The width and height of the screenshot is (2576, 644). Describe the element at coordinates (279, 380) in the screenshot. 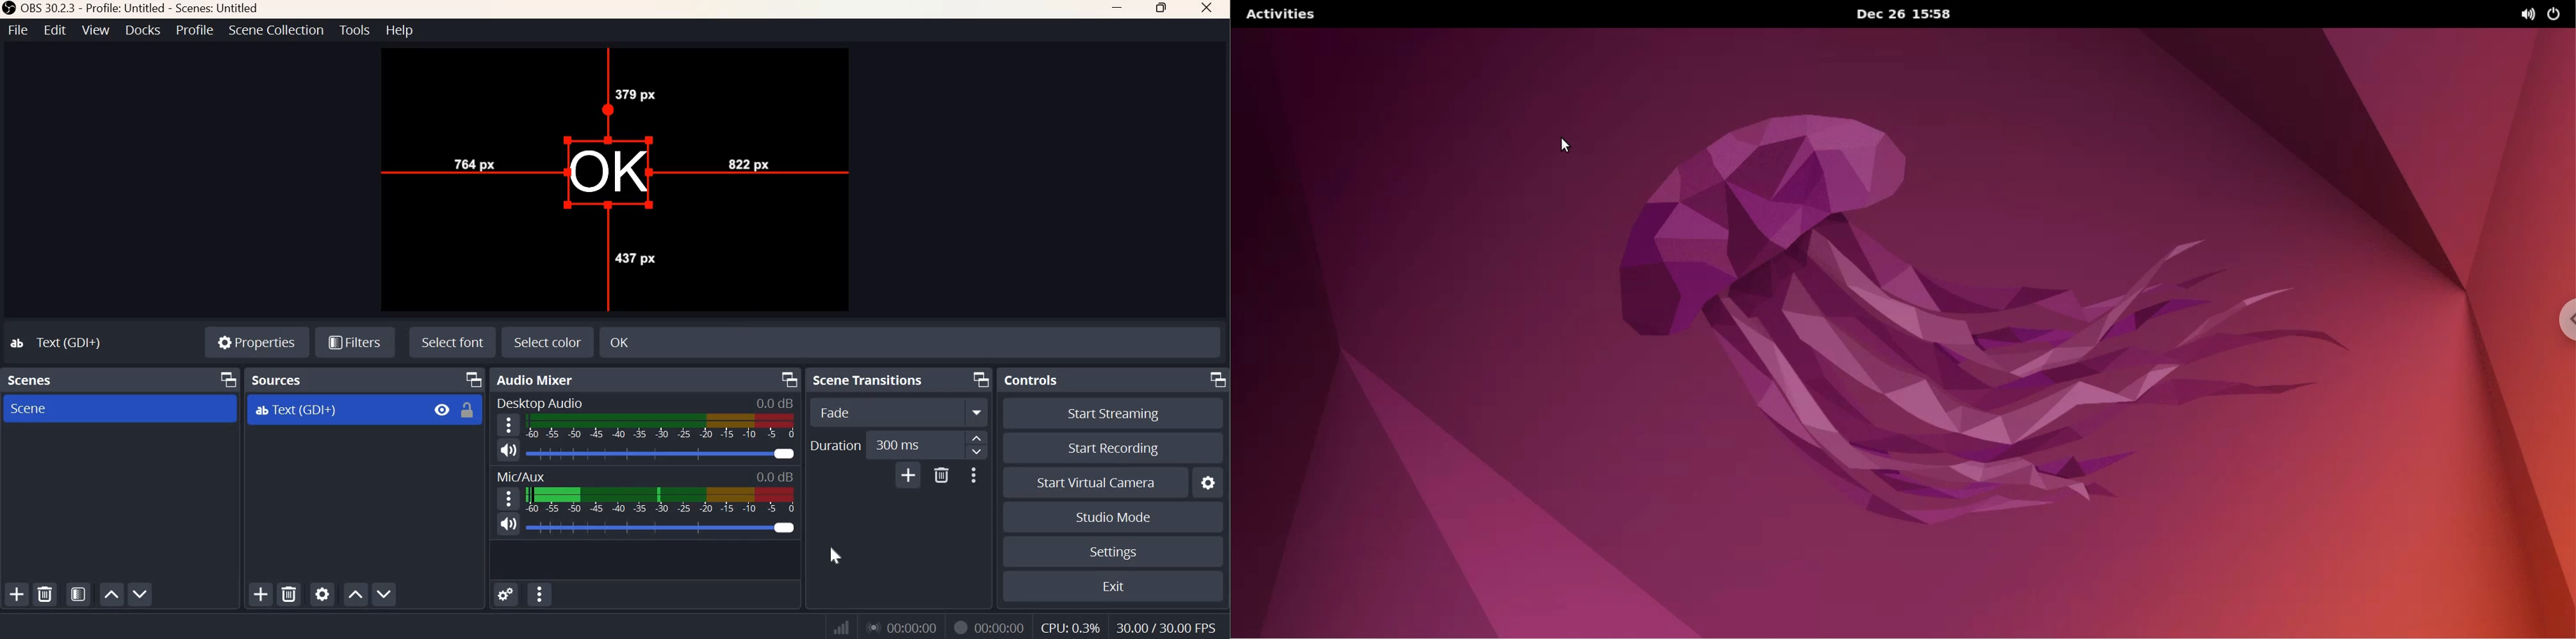

I see `Sources` at that location.